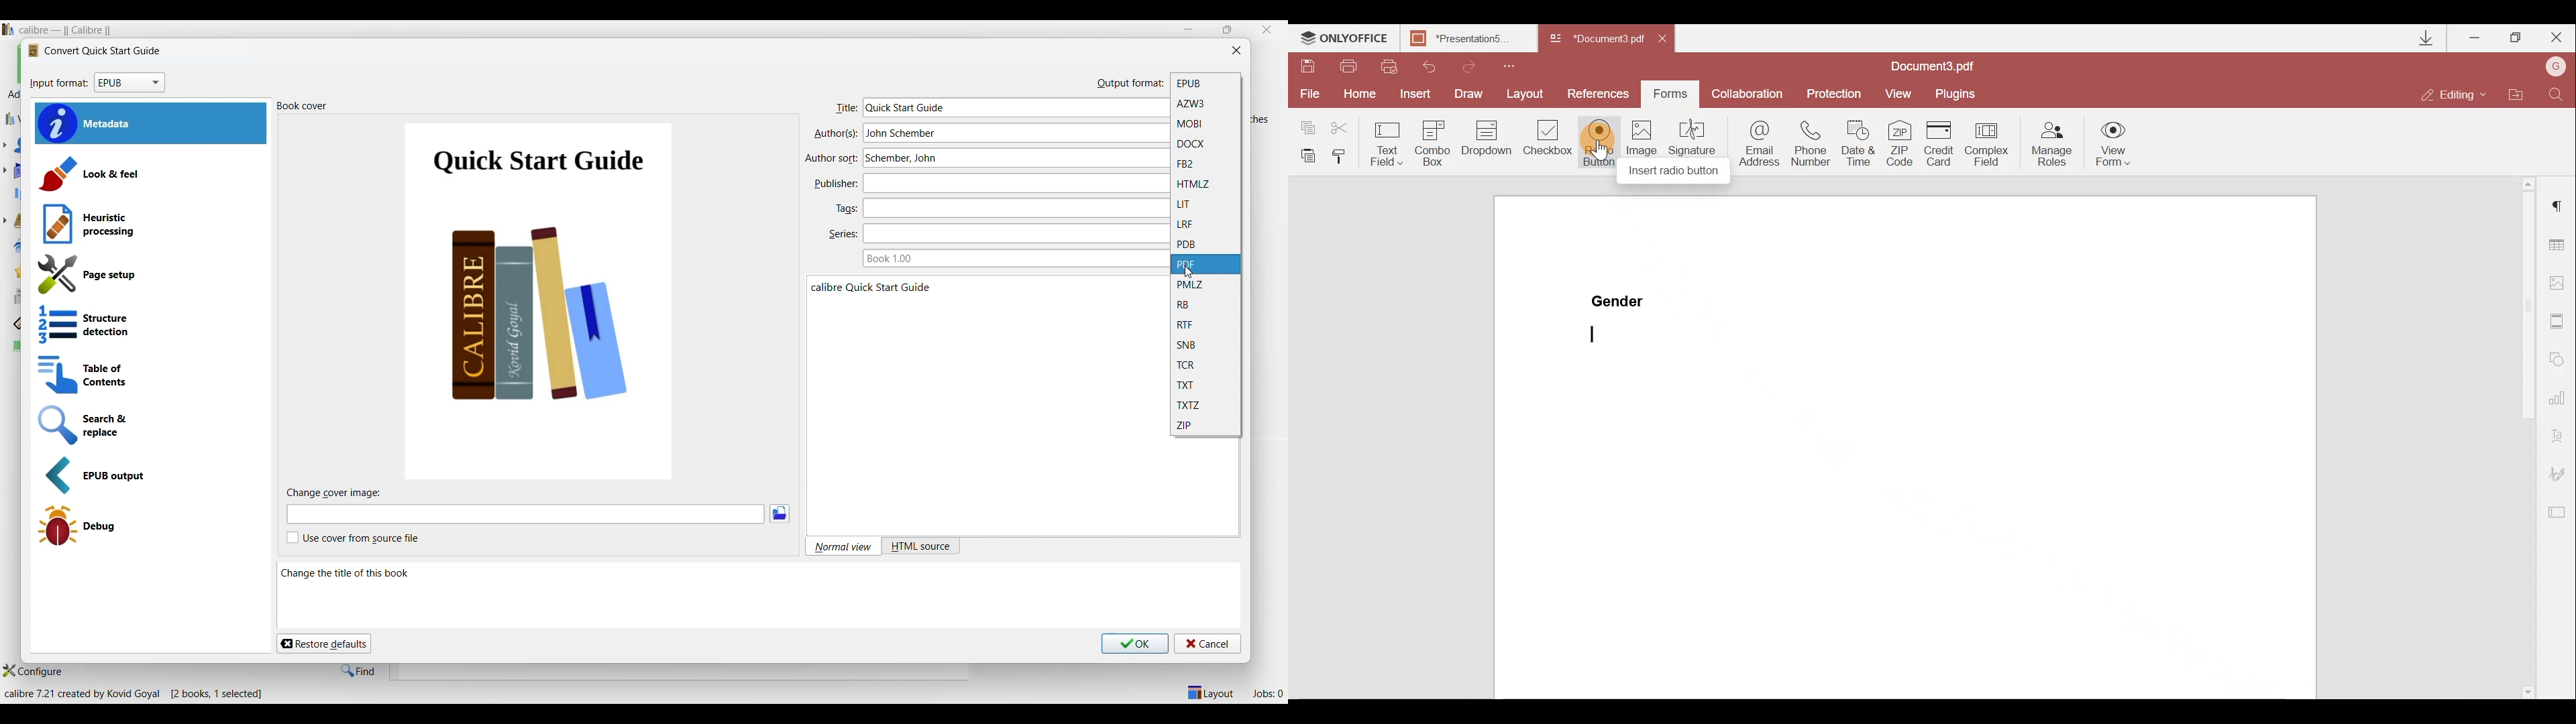 Image resolution: width=2576 pixels, height=728 pixels. I want to click on Input format options, so click(130, 83).